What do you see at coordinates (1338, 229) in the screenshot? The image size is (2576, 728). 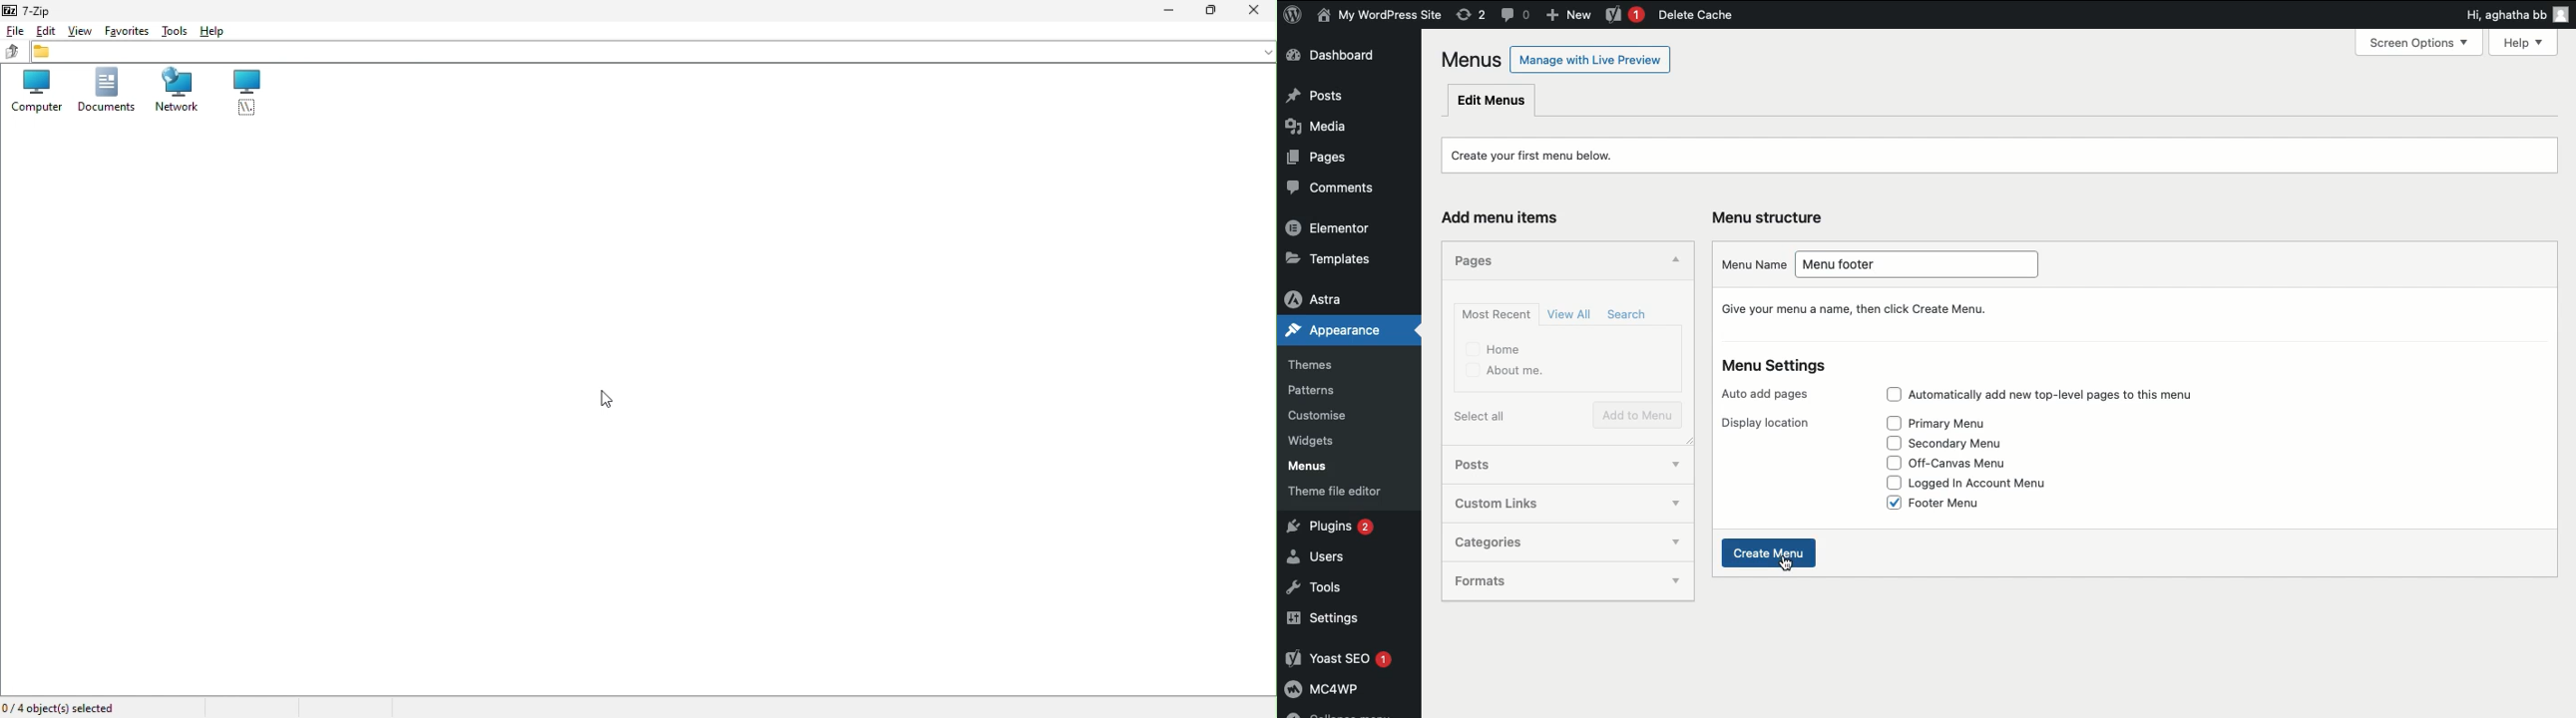 I see `Elementor` at bounding box center [1338, 229].